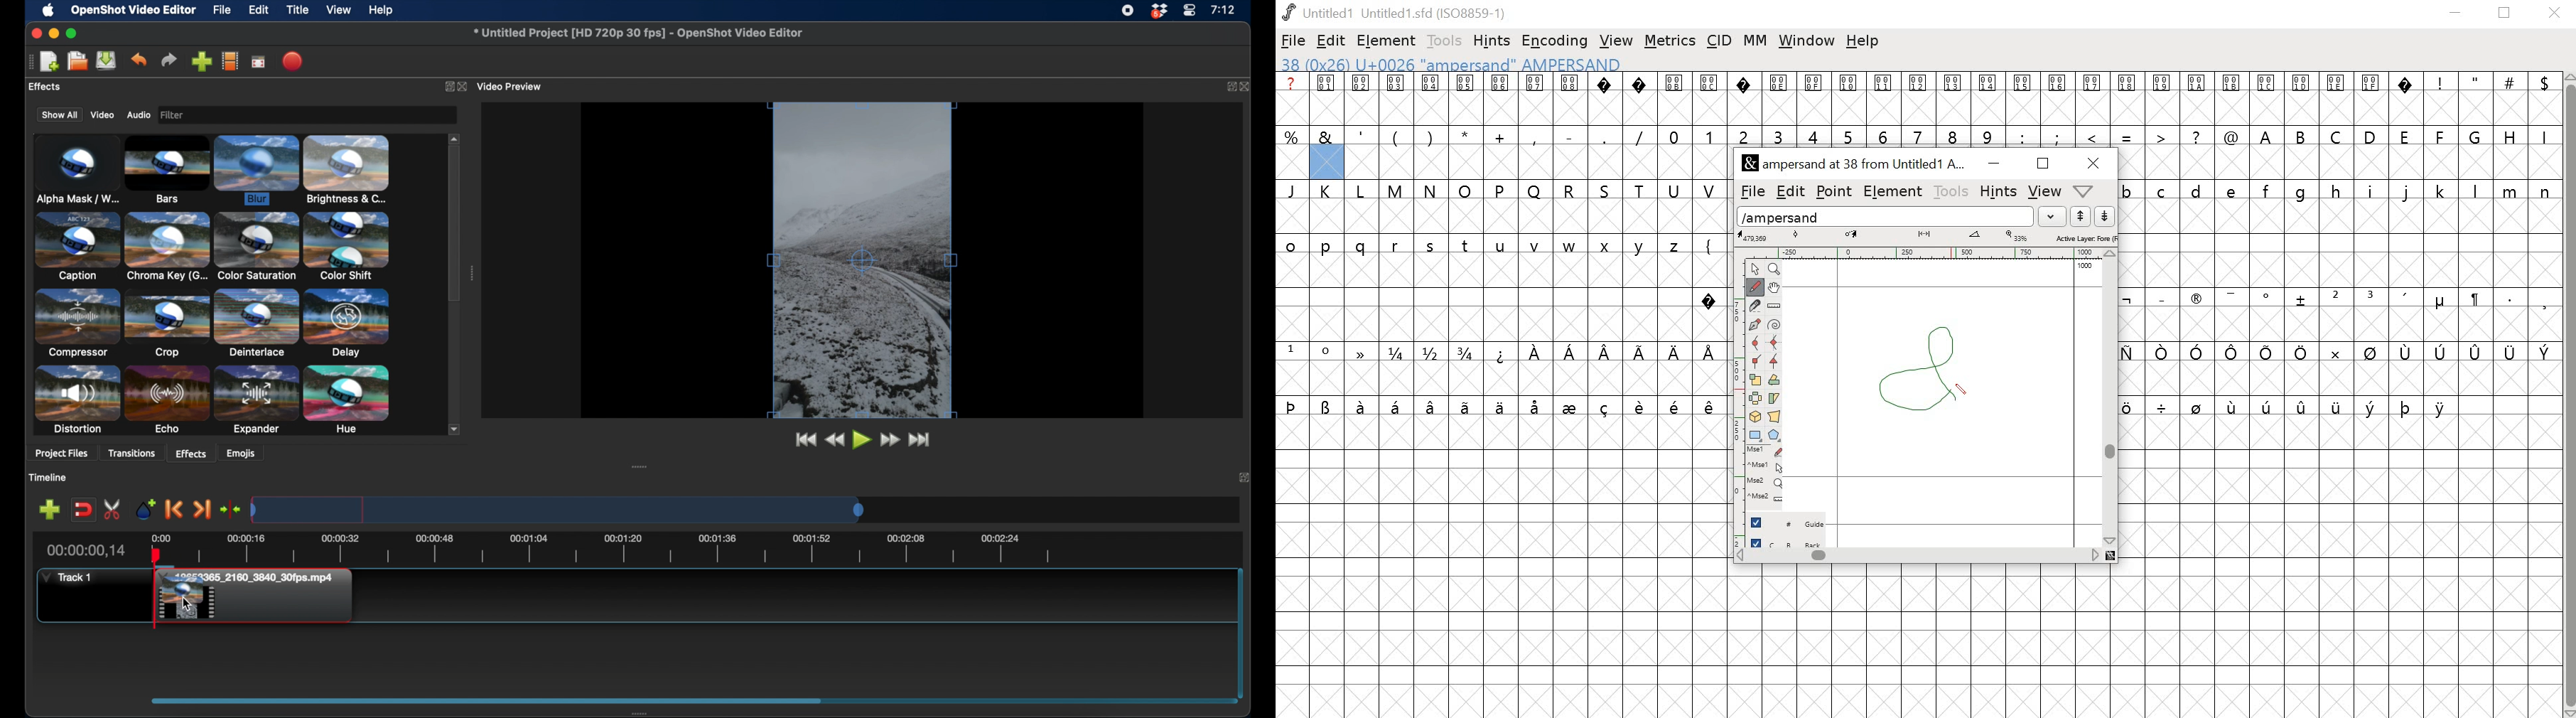  What do you see at coordinates (1766, 451) in the screenshot?
I see `Mse1` at bounding box center [1766, 451].